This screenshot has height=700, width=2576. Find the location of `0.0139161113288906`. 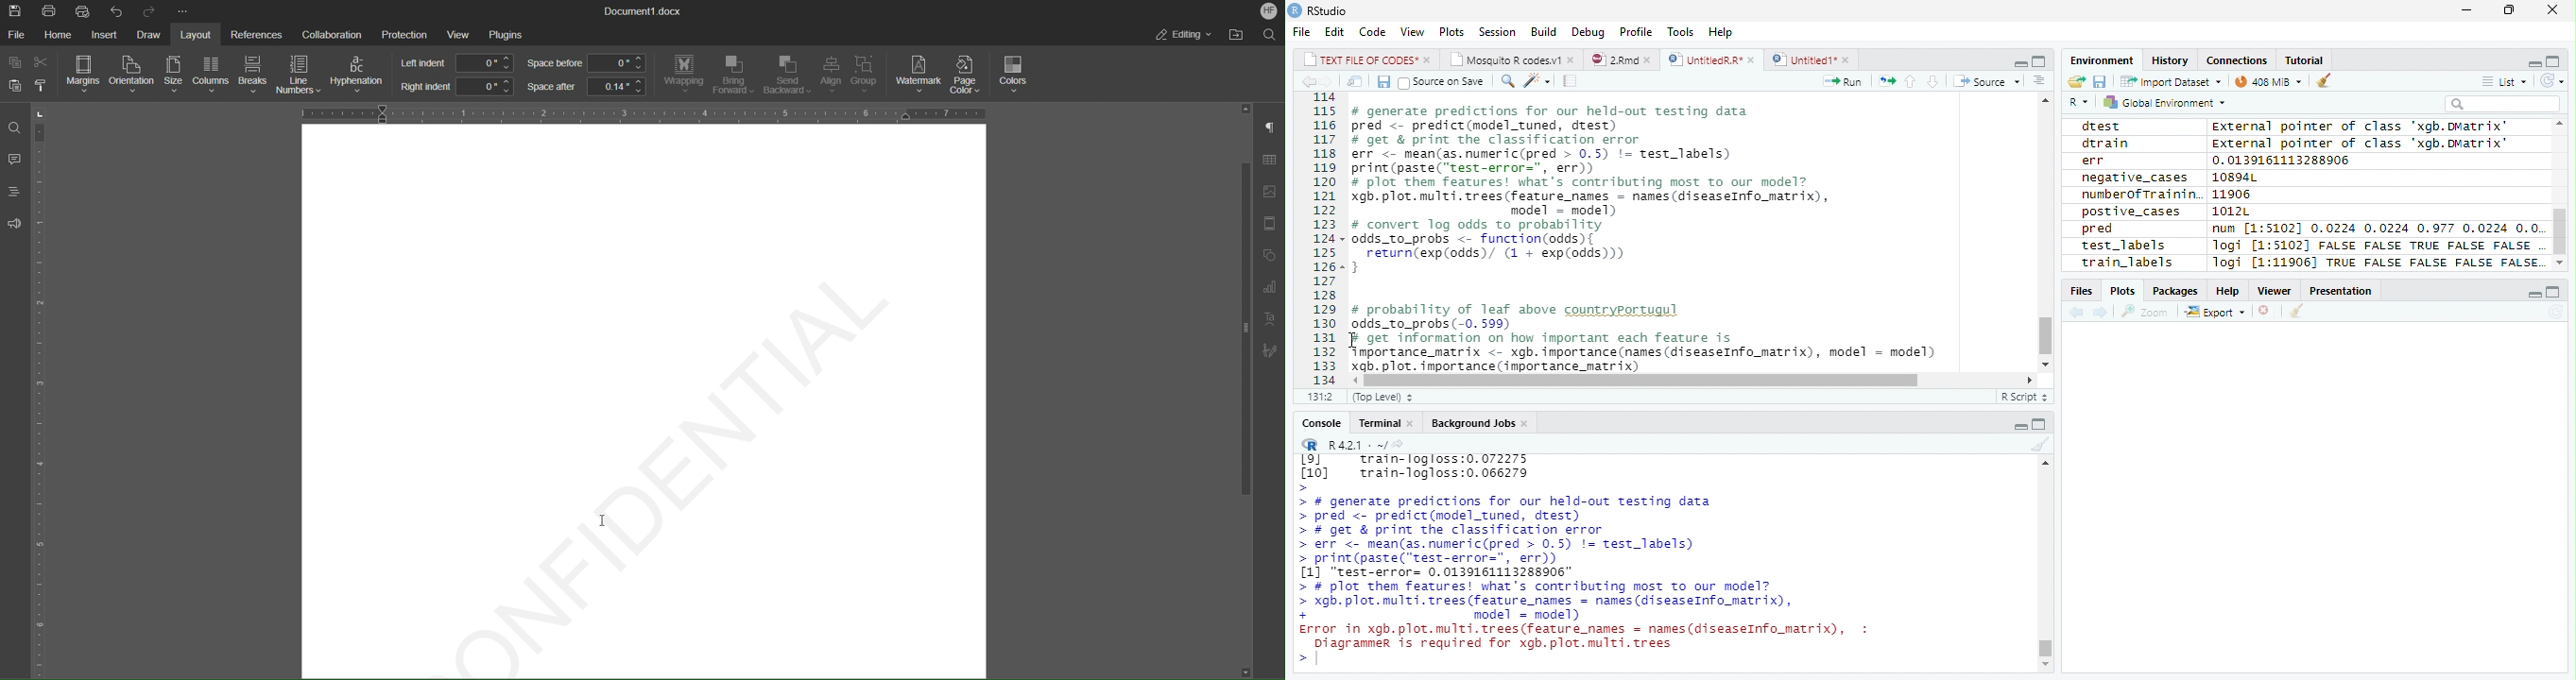

0.0139161113288906 is located at coordinates (2284, 160).